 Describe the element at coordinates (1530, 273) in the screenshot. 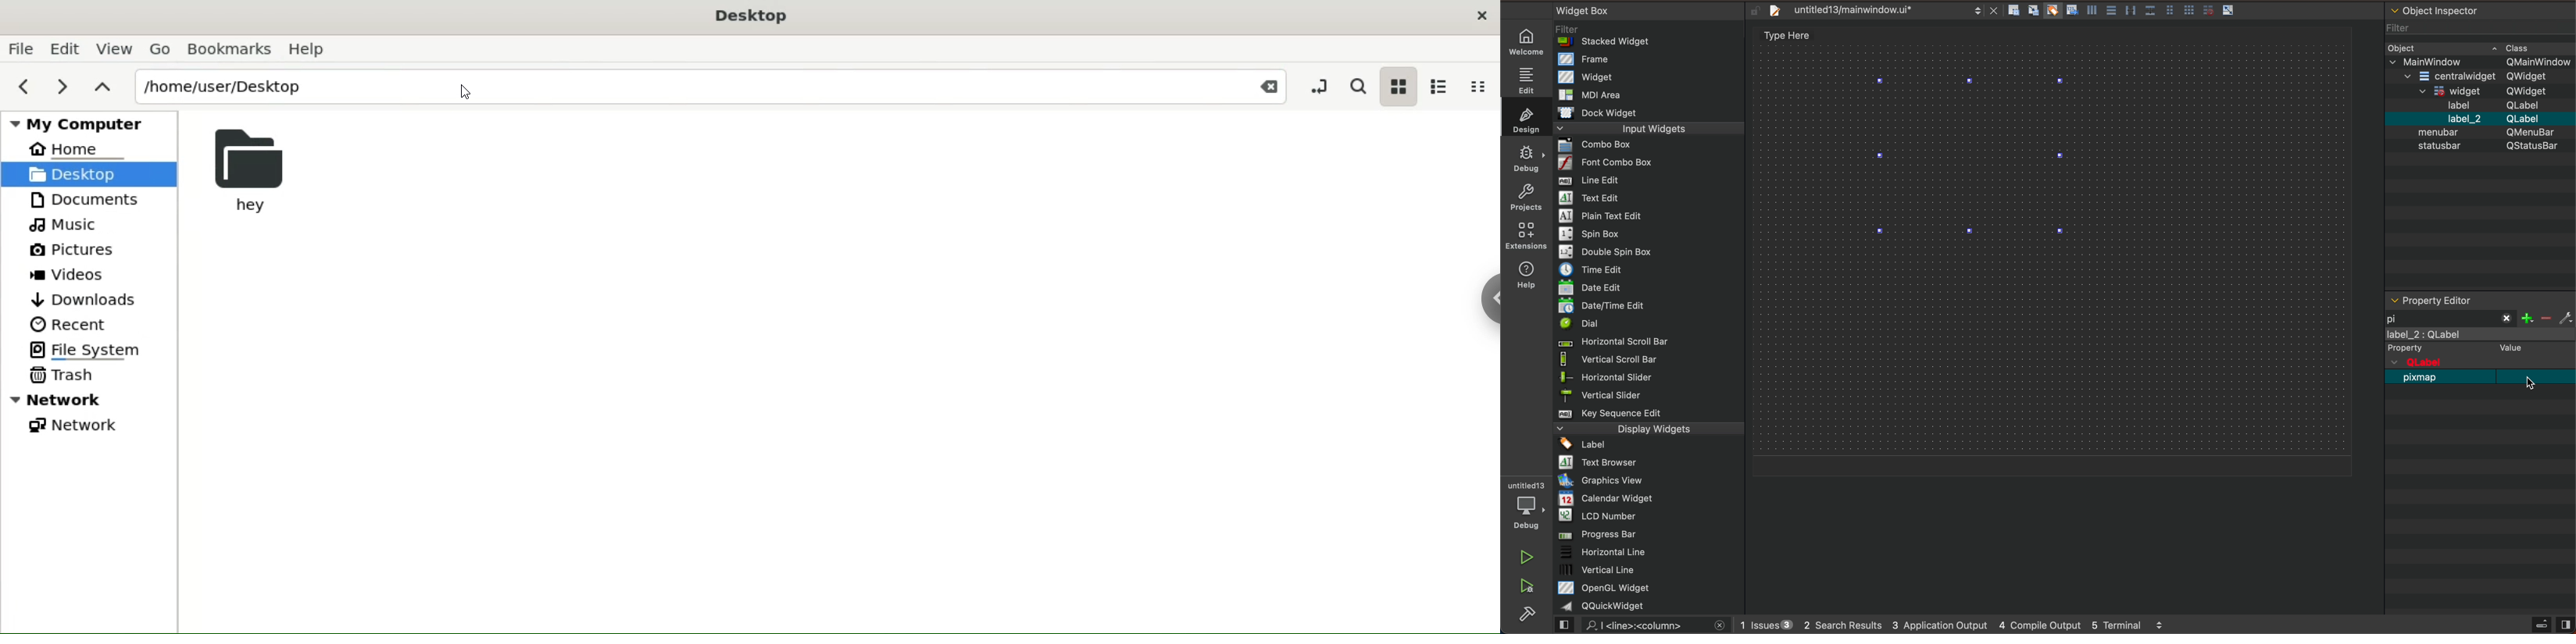

I see `help` at that location.